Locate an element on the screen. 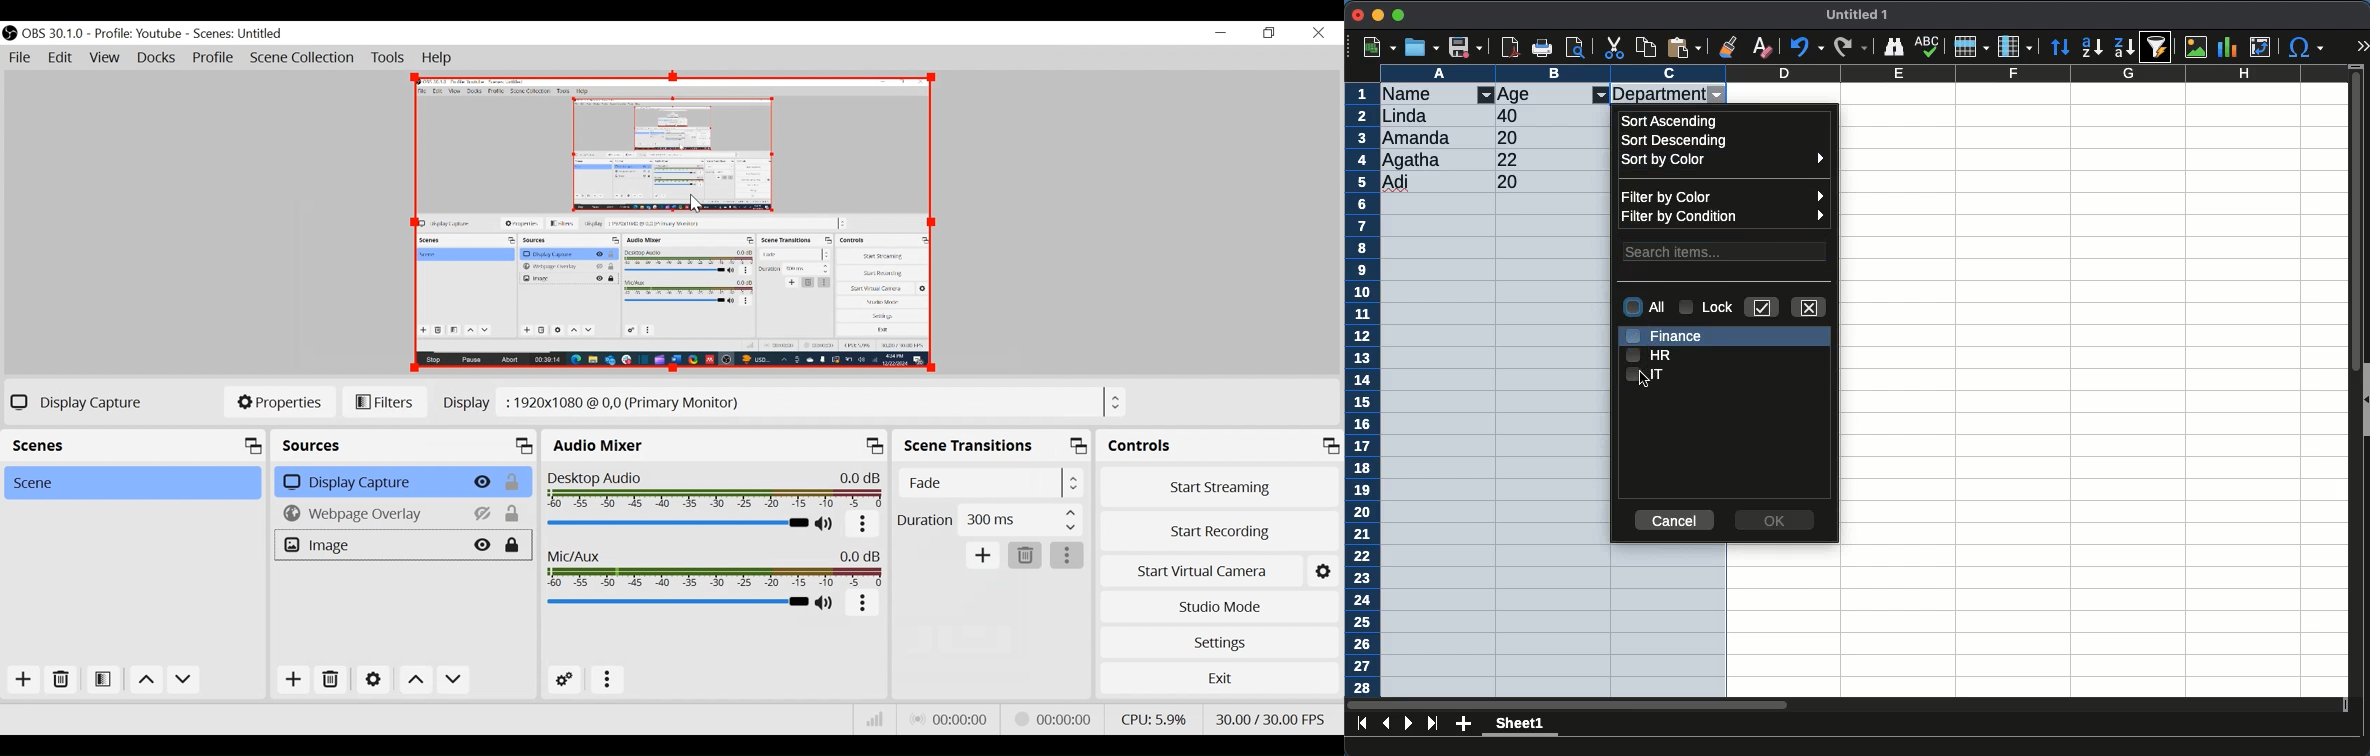  cancel  is located at coordinates (1673, 521).